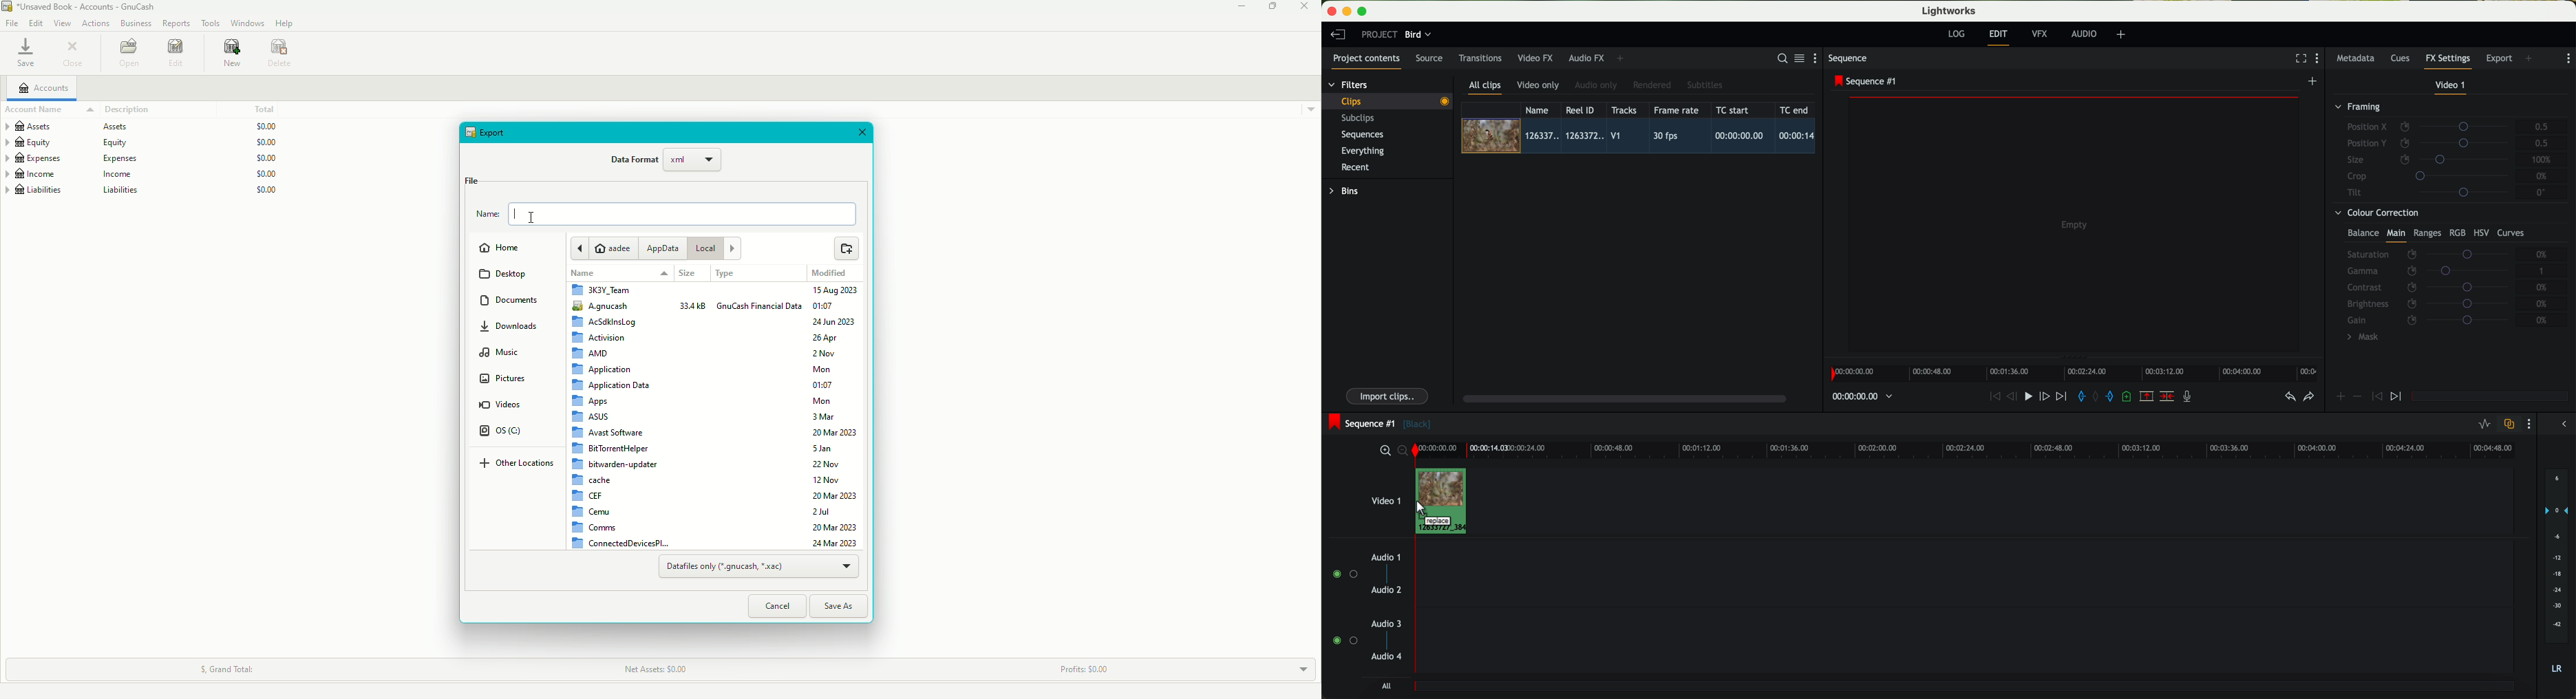 Image resolution: width=2576 pixels, height=700 pixels. I want to click on add, remove and create layouts, so click(2123, 35).